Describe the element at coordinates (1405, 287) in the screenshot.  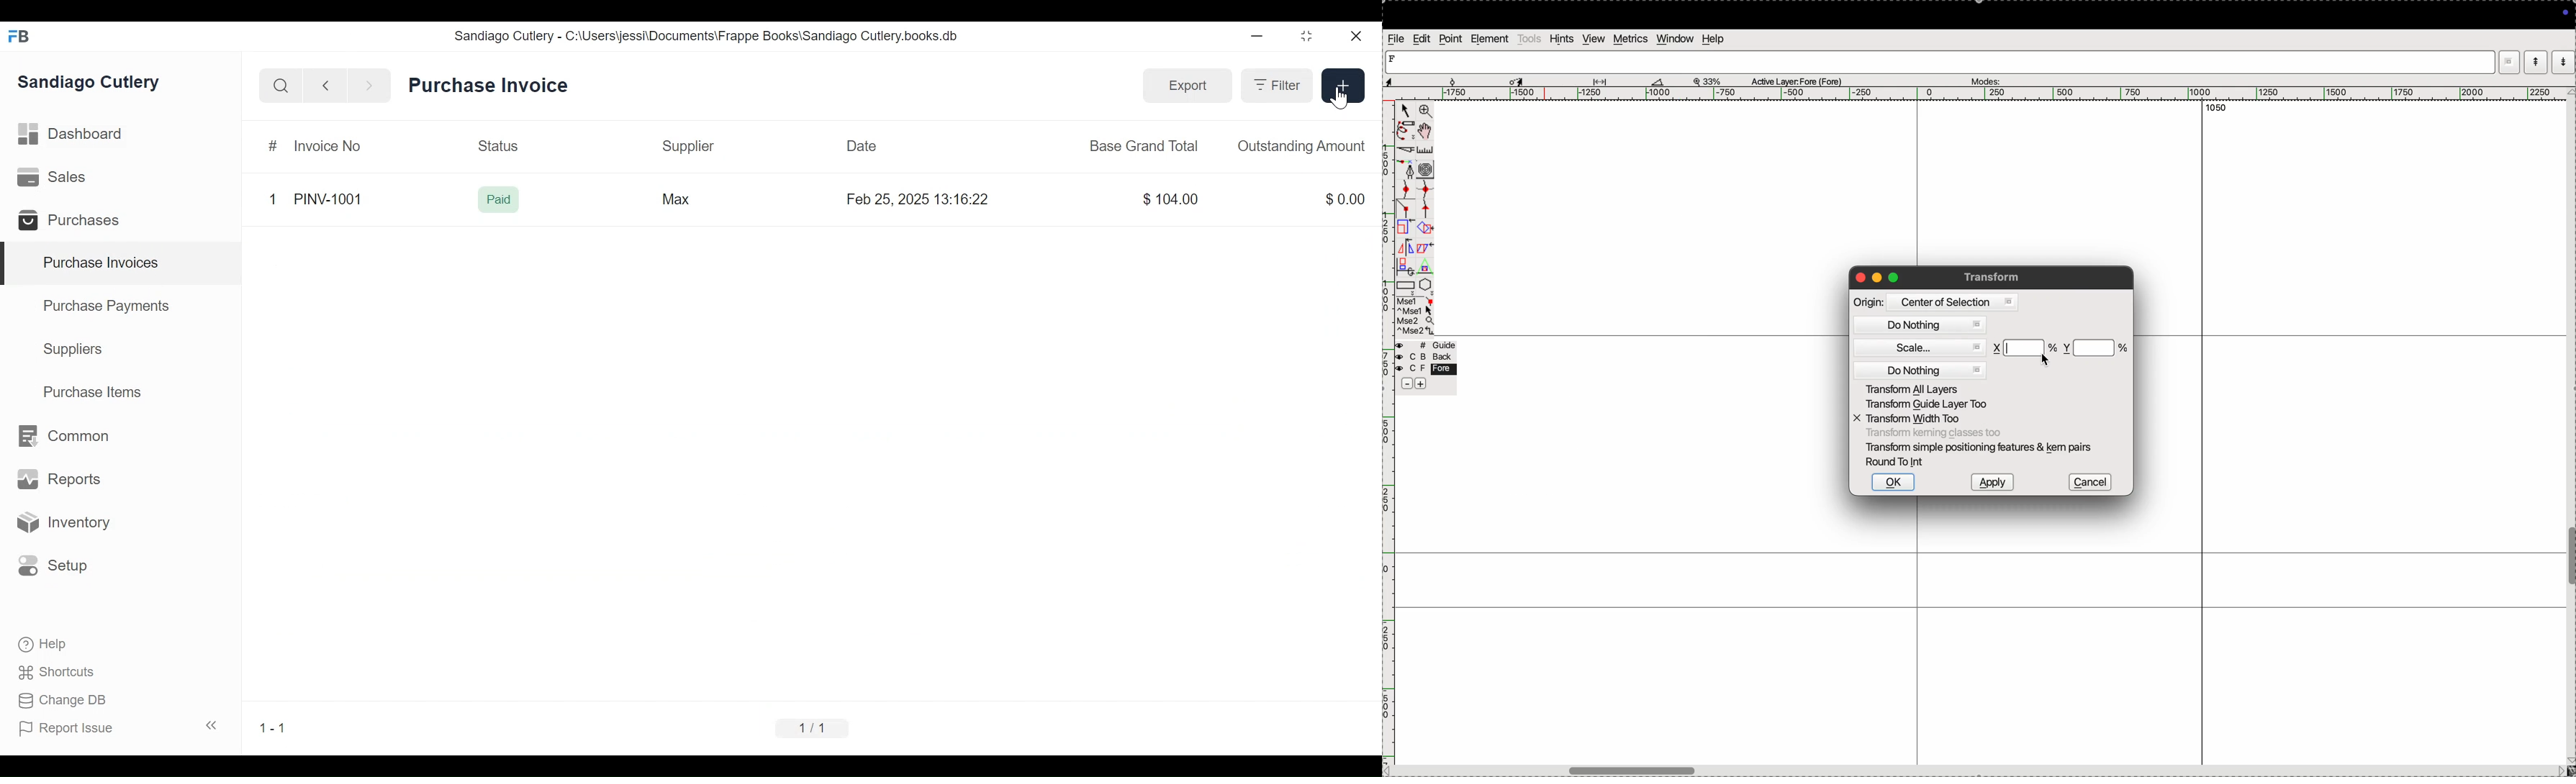
I see `rectangle` at that location.